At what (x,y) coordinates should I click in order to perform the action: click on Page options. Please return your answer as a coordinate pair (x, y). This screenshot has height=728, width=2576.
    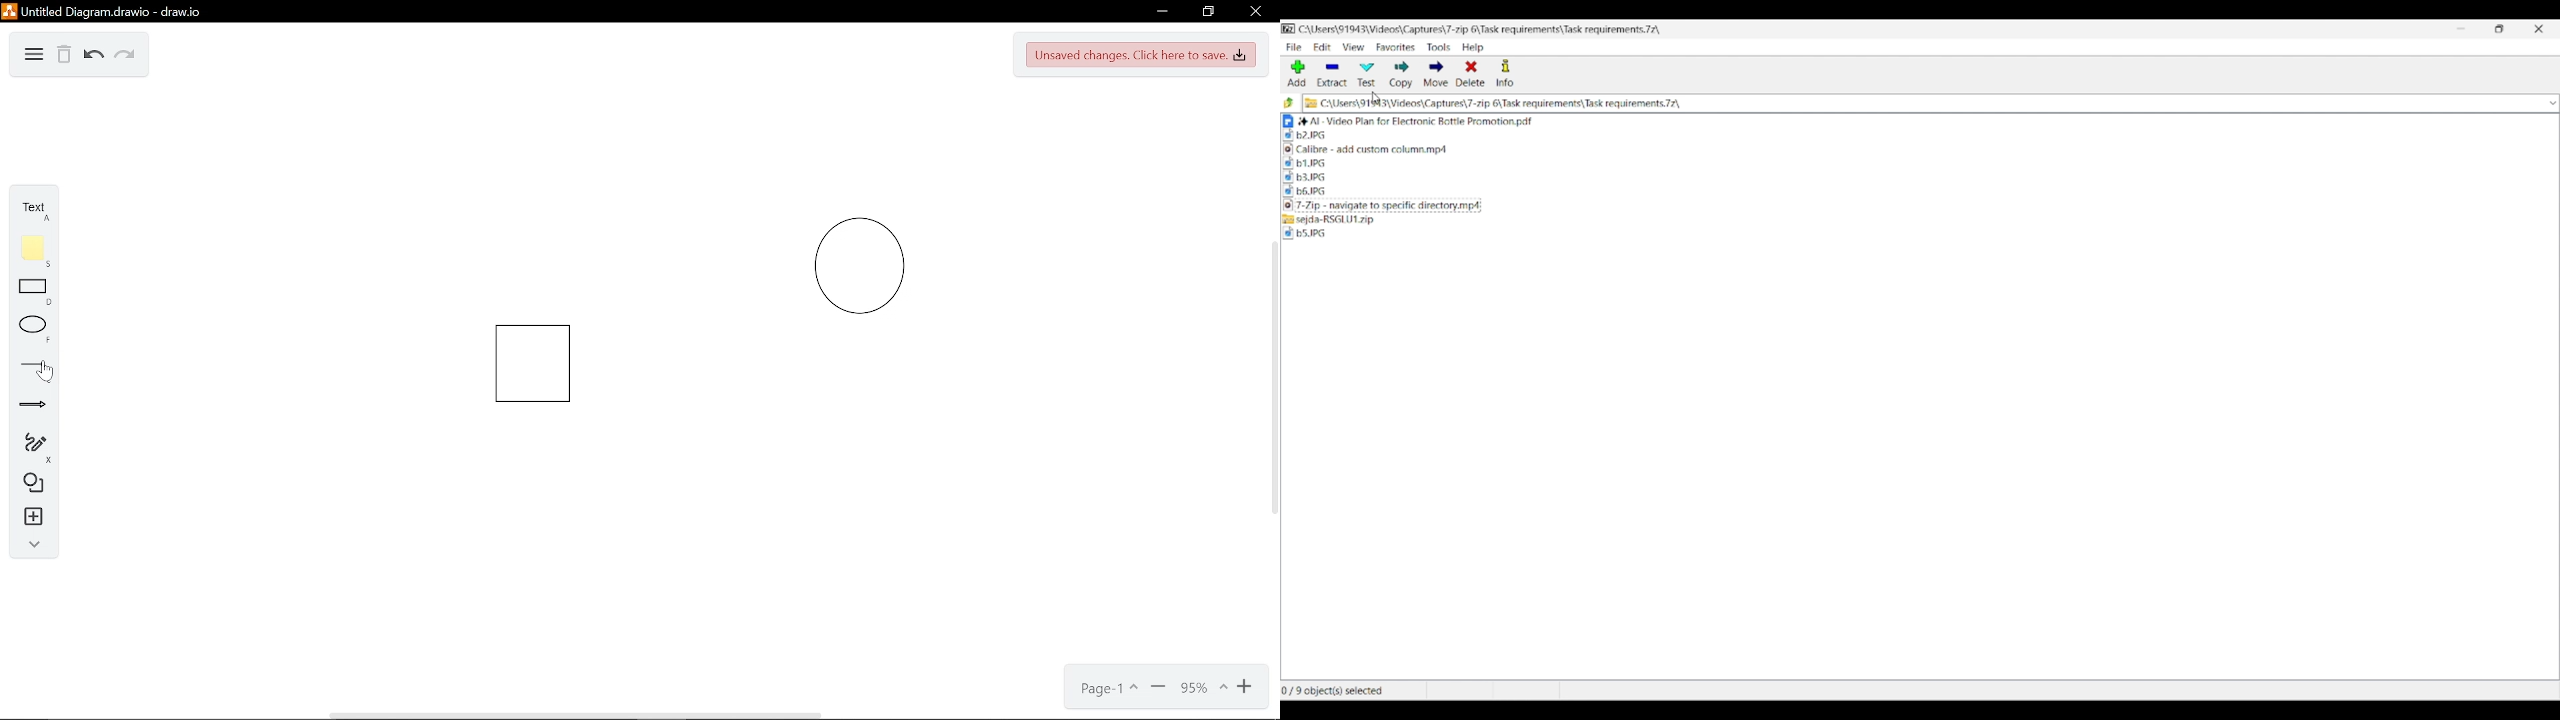
    Looking at the image, I should click on (1106, 689).